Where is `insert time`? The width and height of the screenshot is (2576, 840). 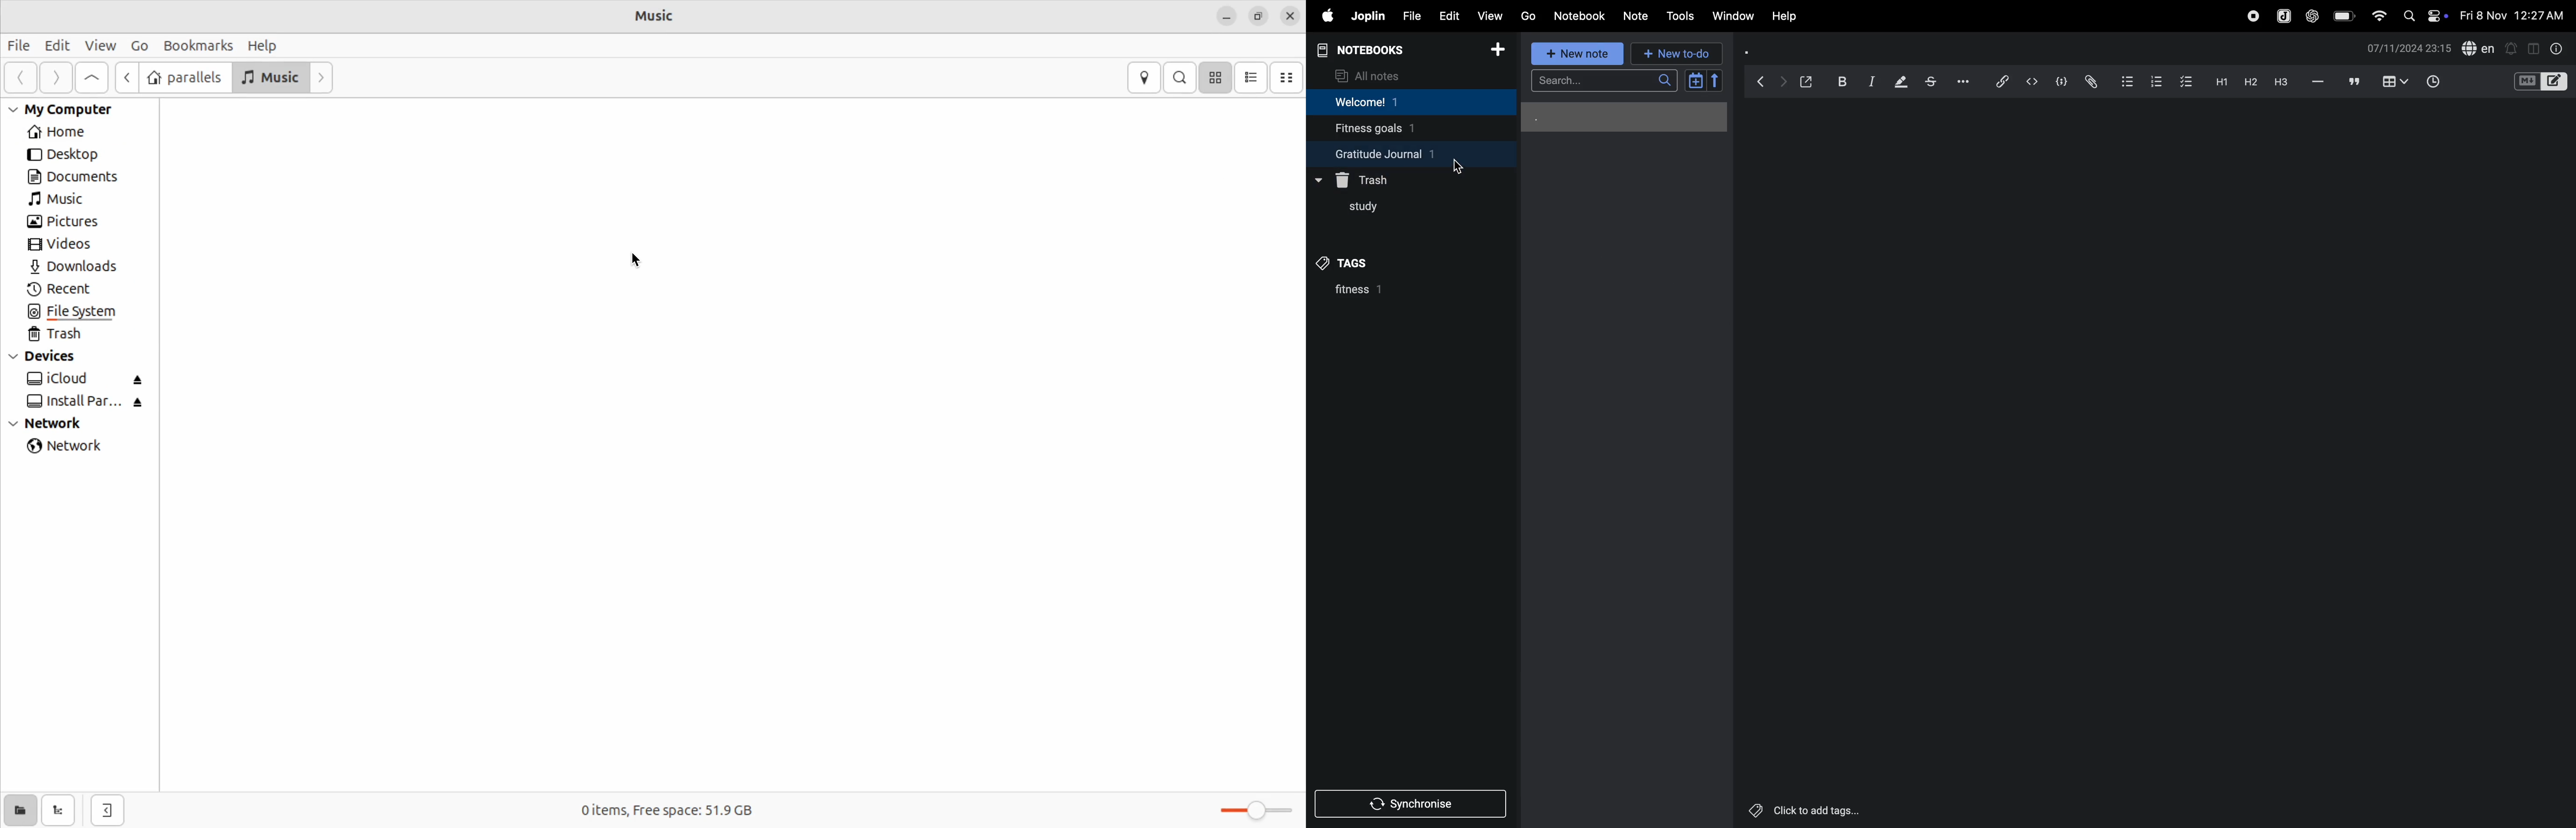
insert time is located at coordinates (2430, 83).